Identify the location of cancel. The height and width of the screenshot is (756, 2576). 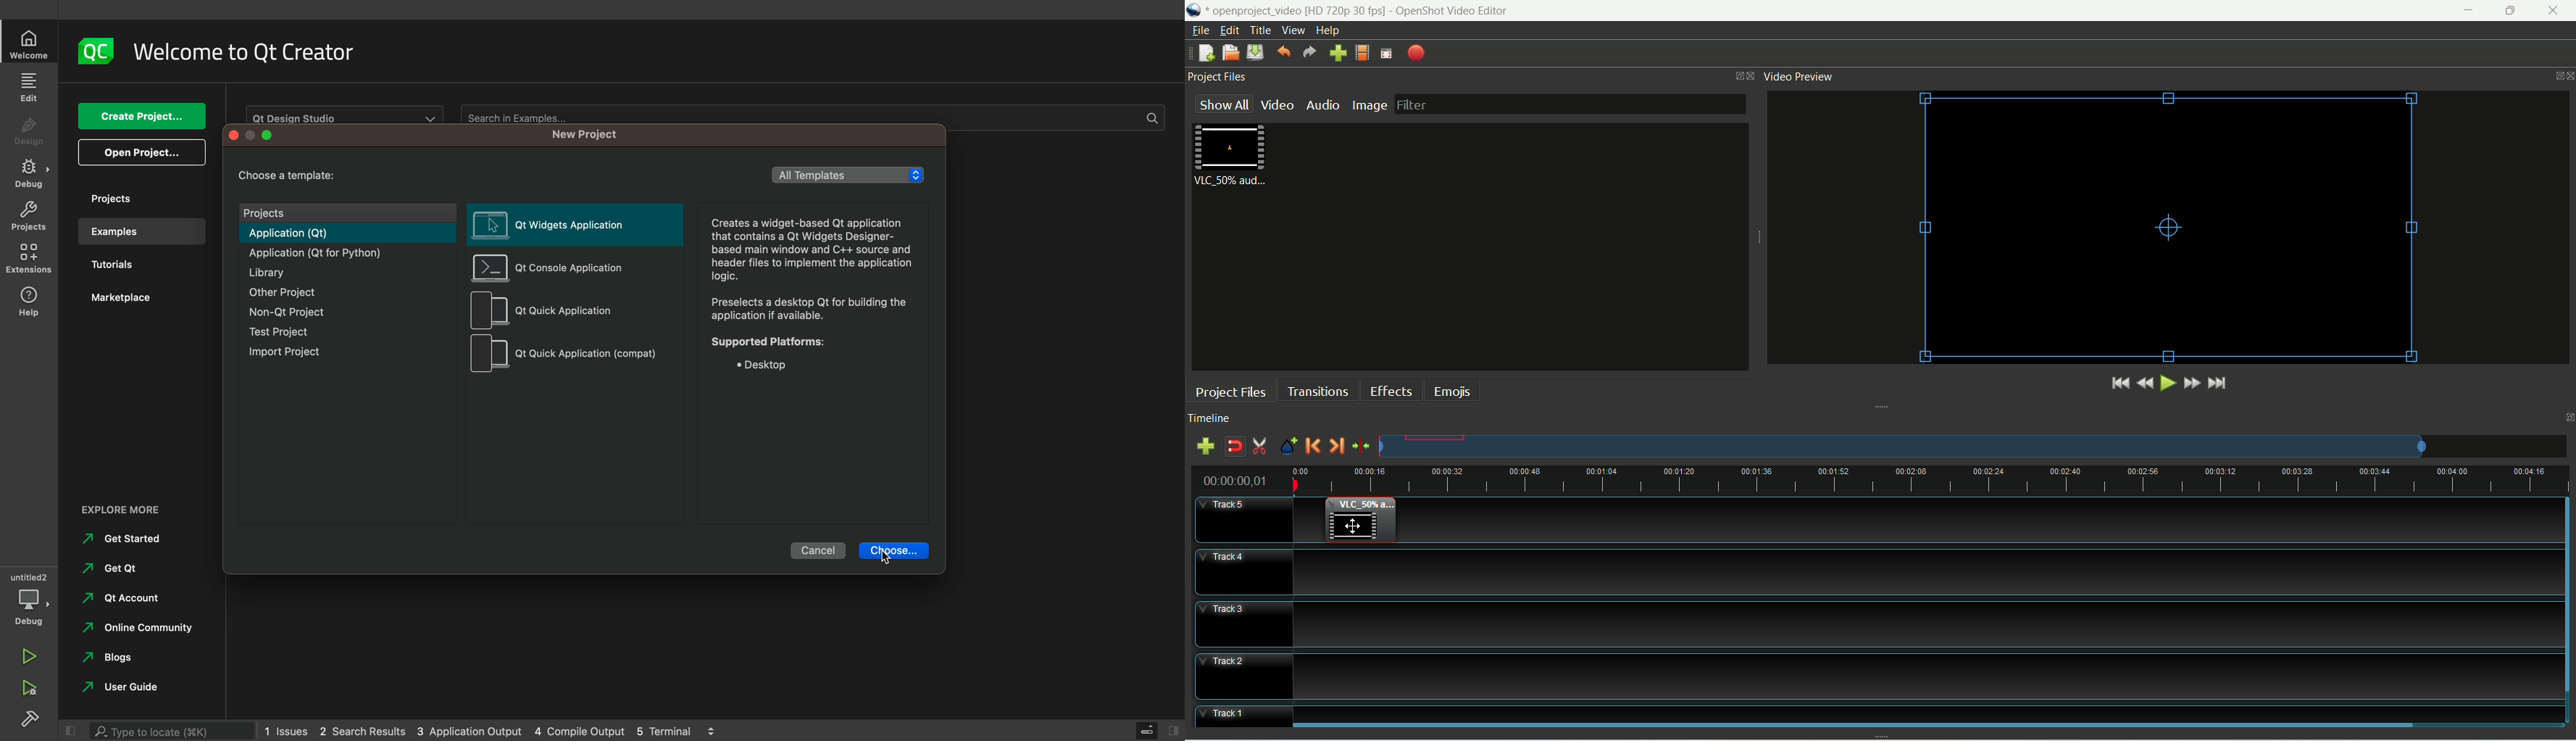
(819, 551).